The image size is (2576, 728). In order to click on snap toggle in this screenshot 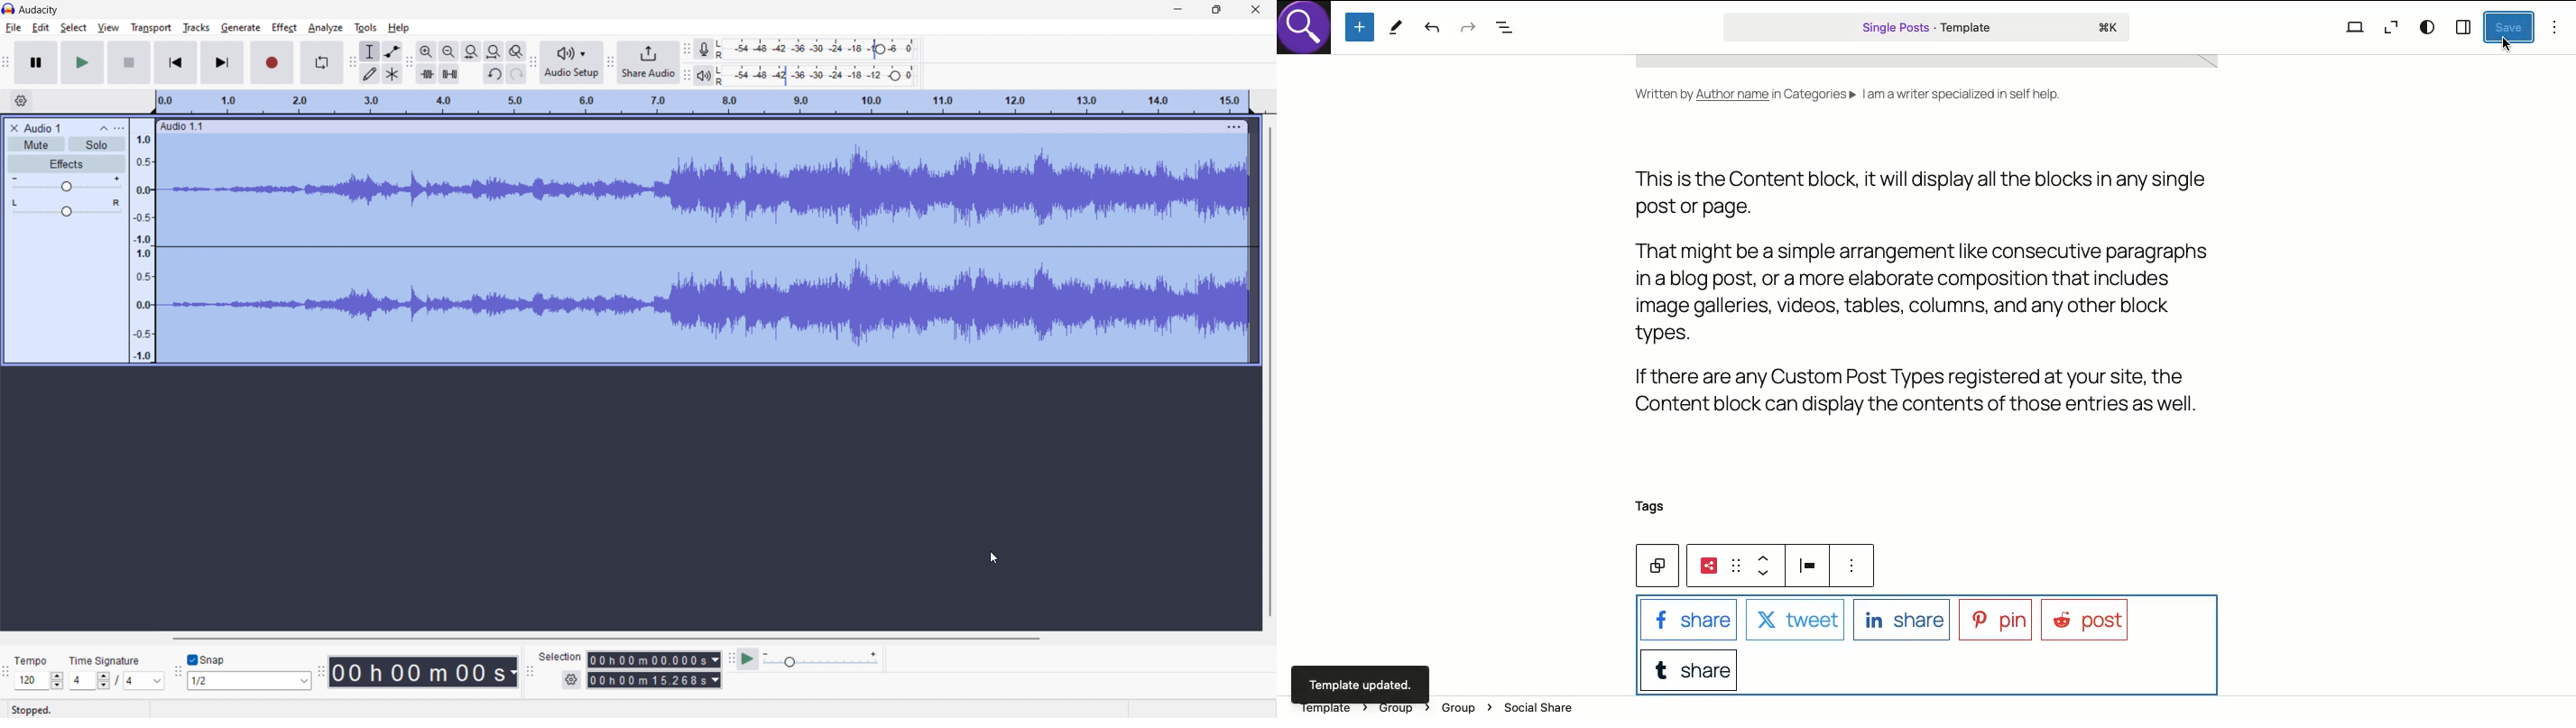, I will do `click(207, 659)`.